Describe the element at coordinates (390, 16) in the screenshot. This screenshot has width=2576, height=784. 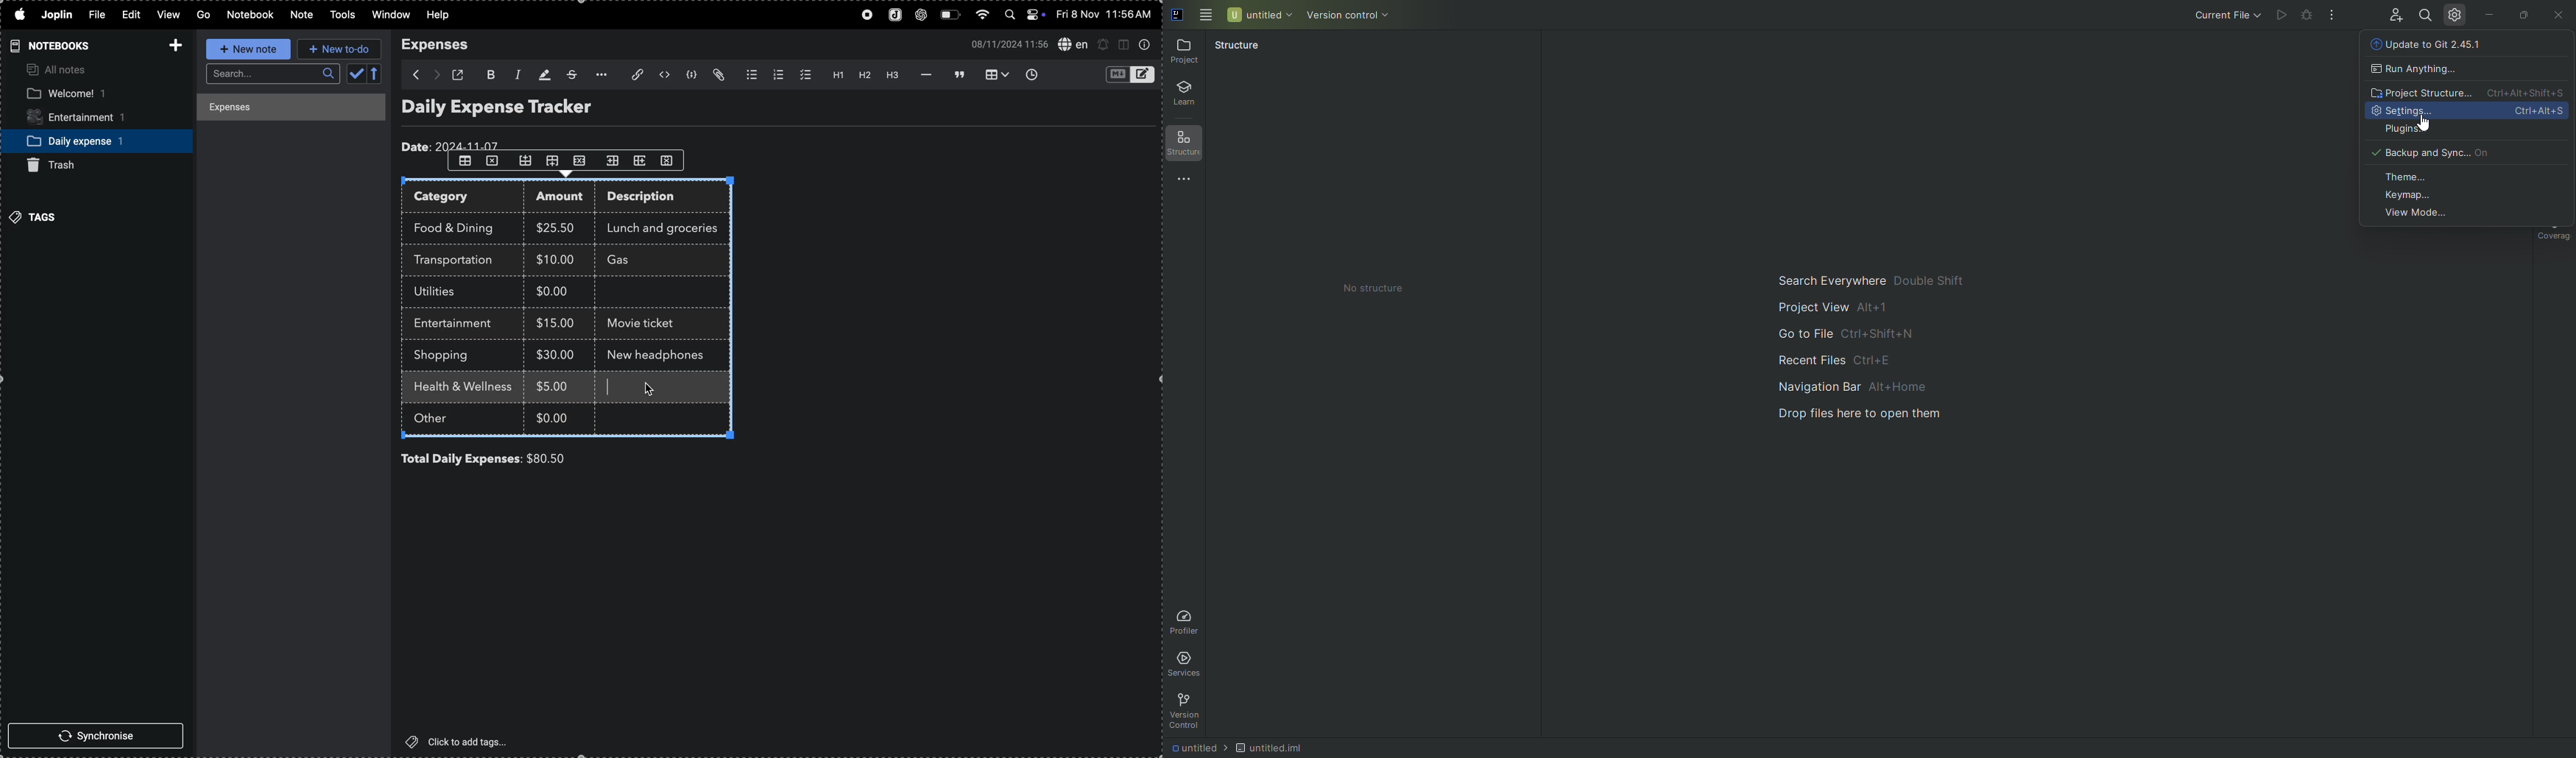
I see `window` at that location.